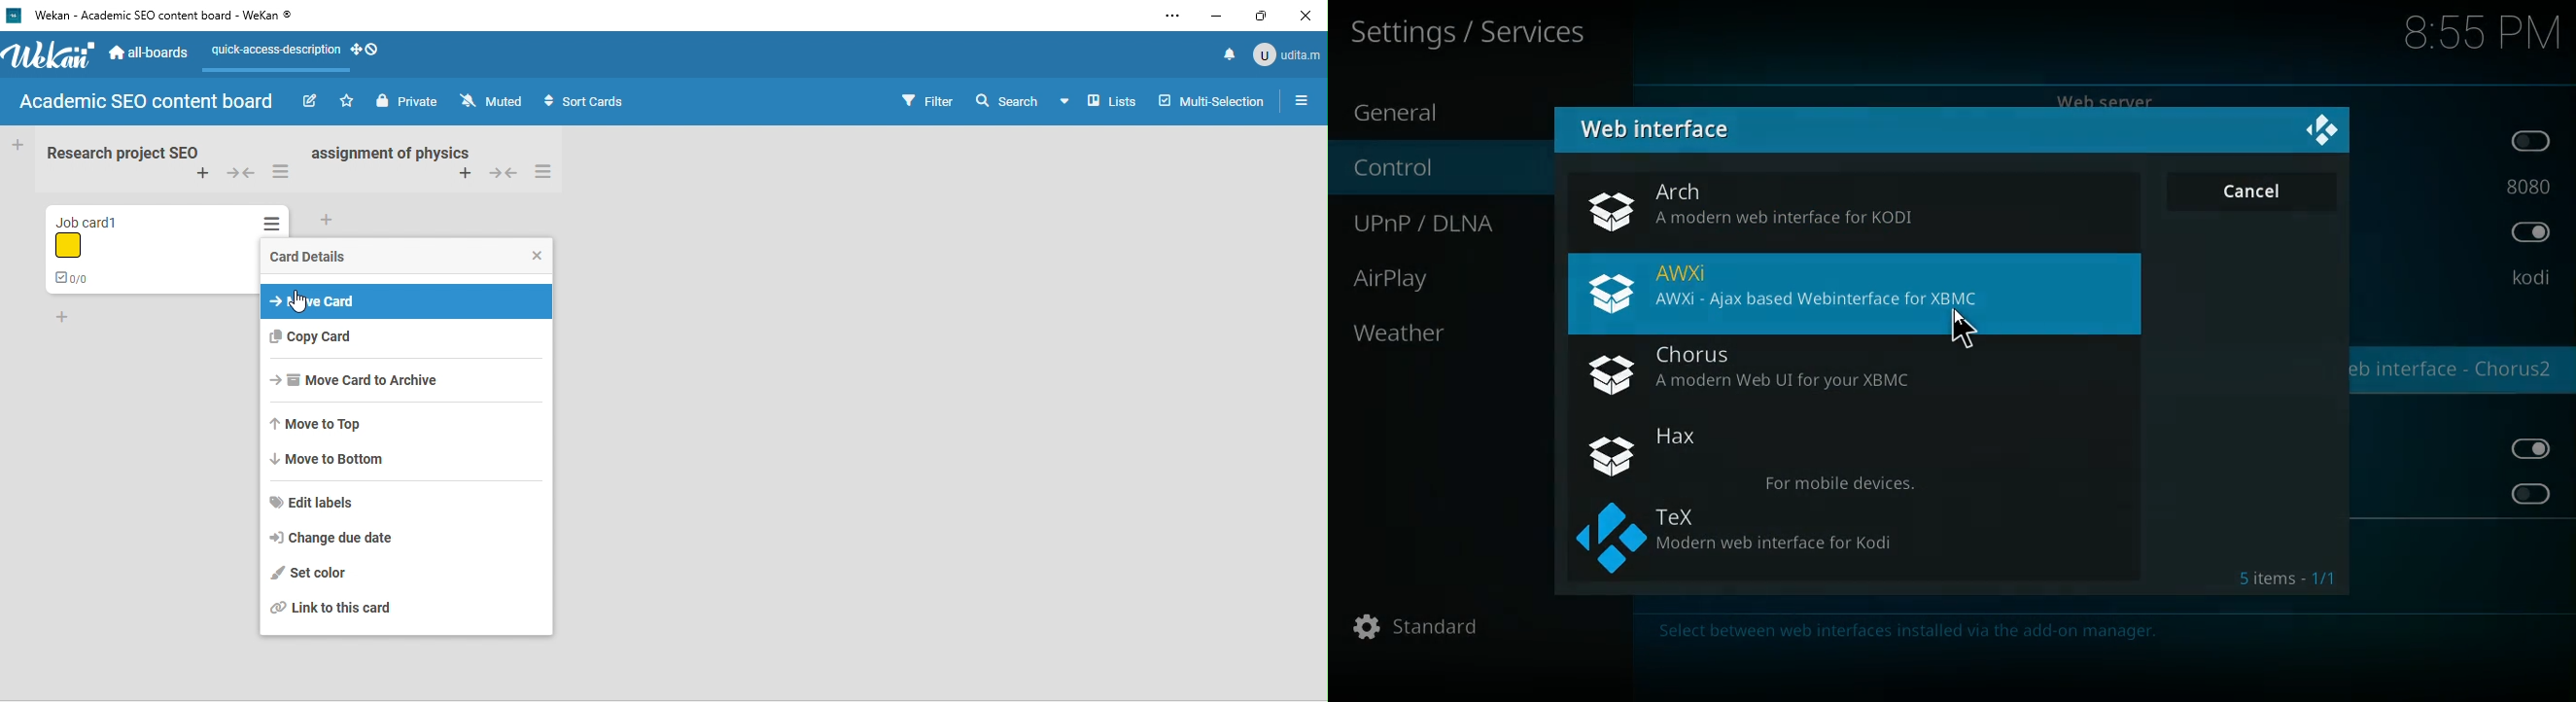 The image size is (2576, 728). What do you see at coordinates (2530, 235) in the screenshot?
I see `on` at bounding box center [2530, 235].